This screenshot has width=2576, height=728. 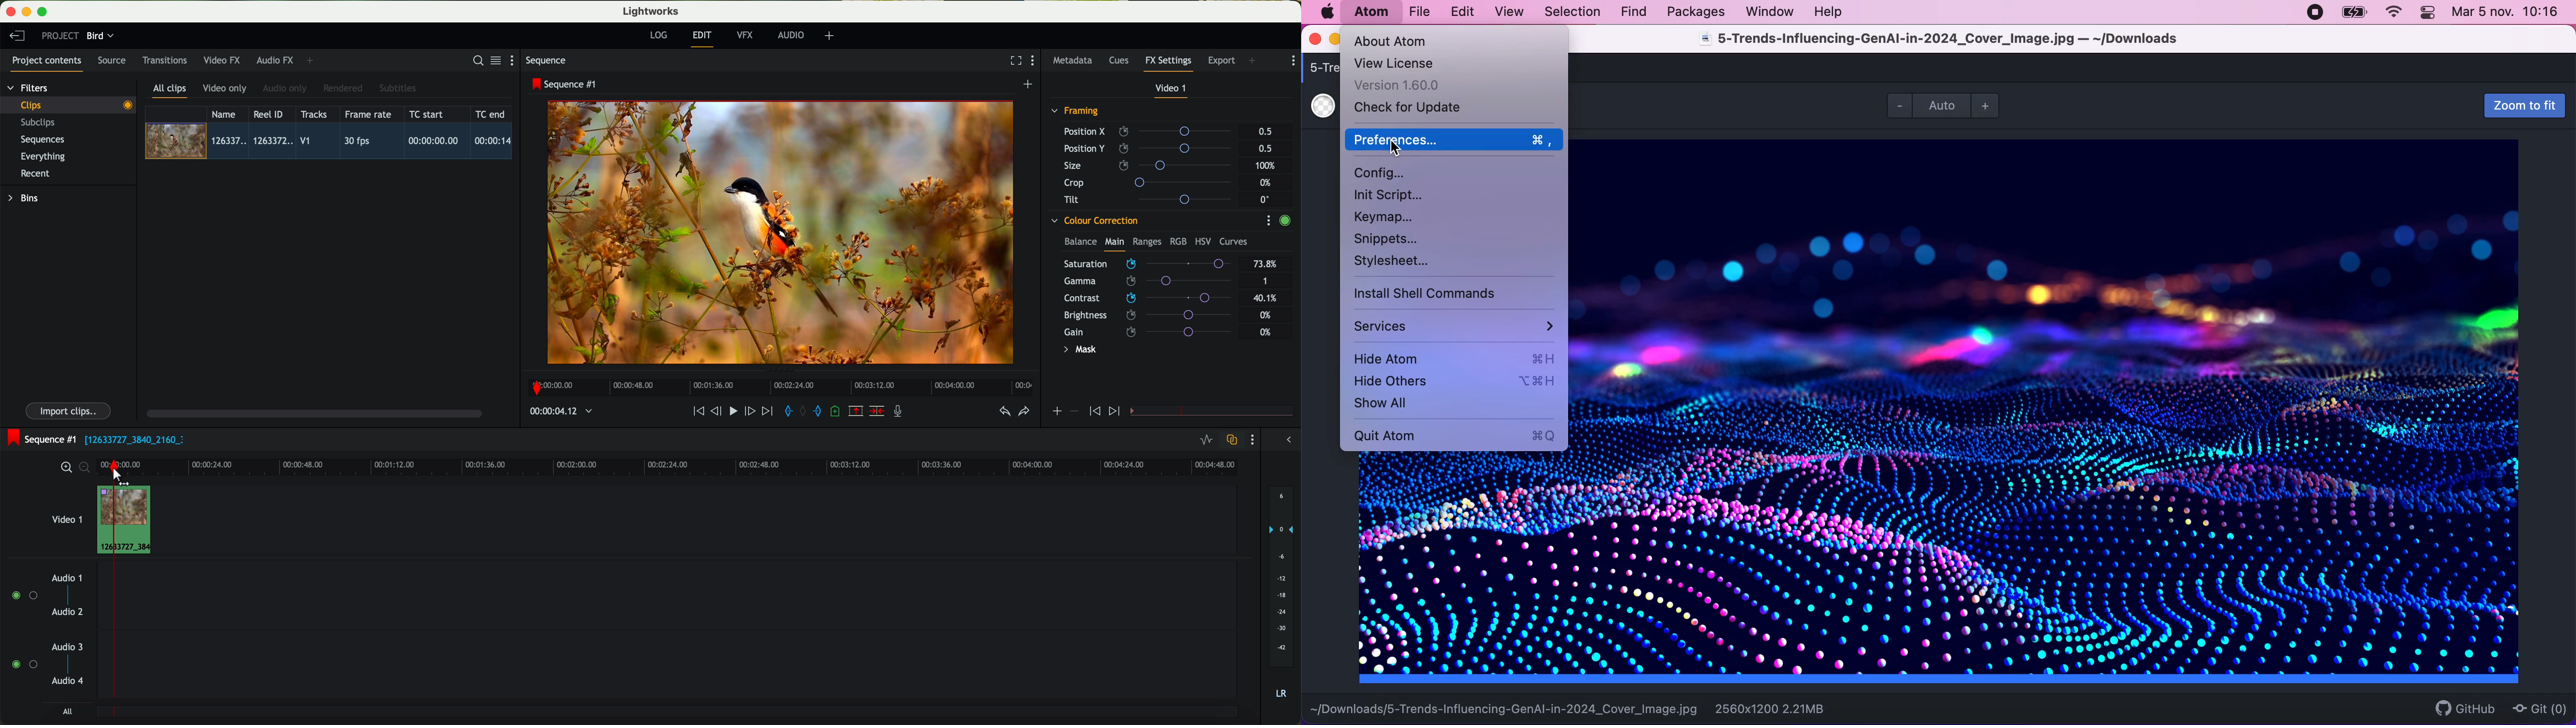 What do you see at coordinates (1458, 435) in the screenshot?
I see `quit atom` at bounding box center [1458, 435].